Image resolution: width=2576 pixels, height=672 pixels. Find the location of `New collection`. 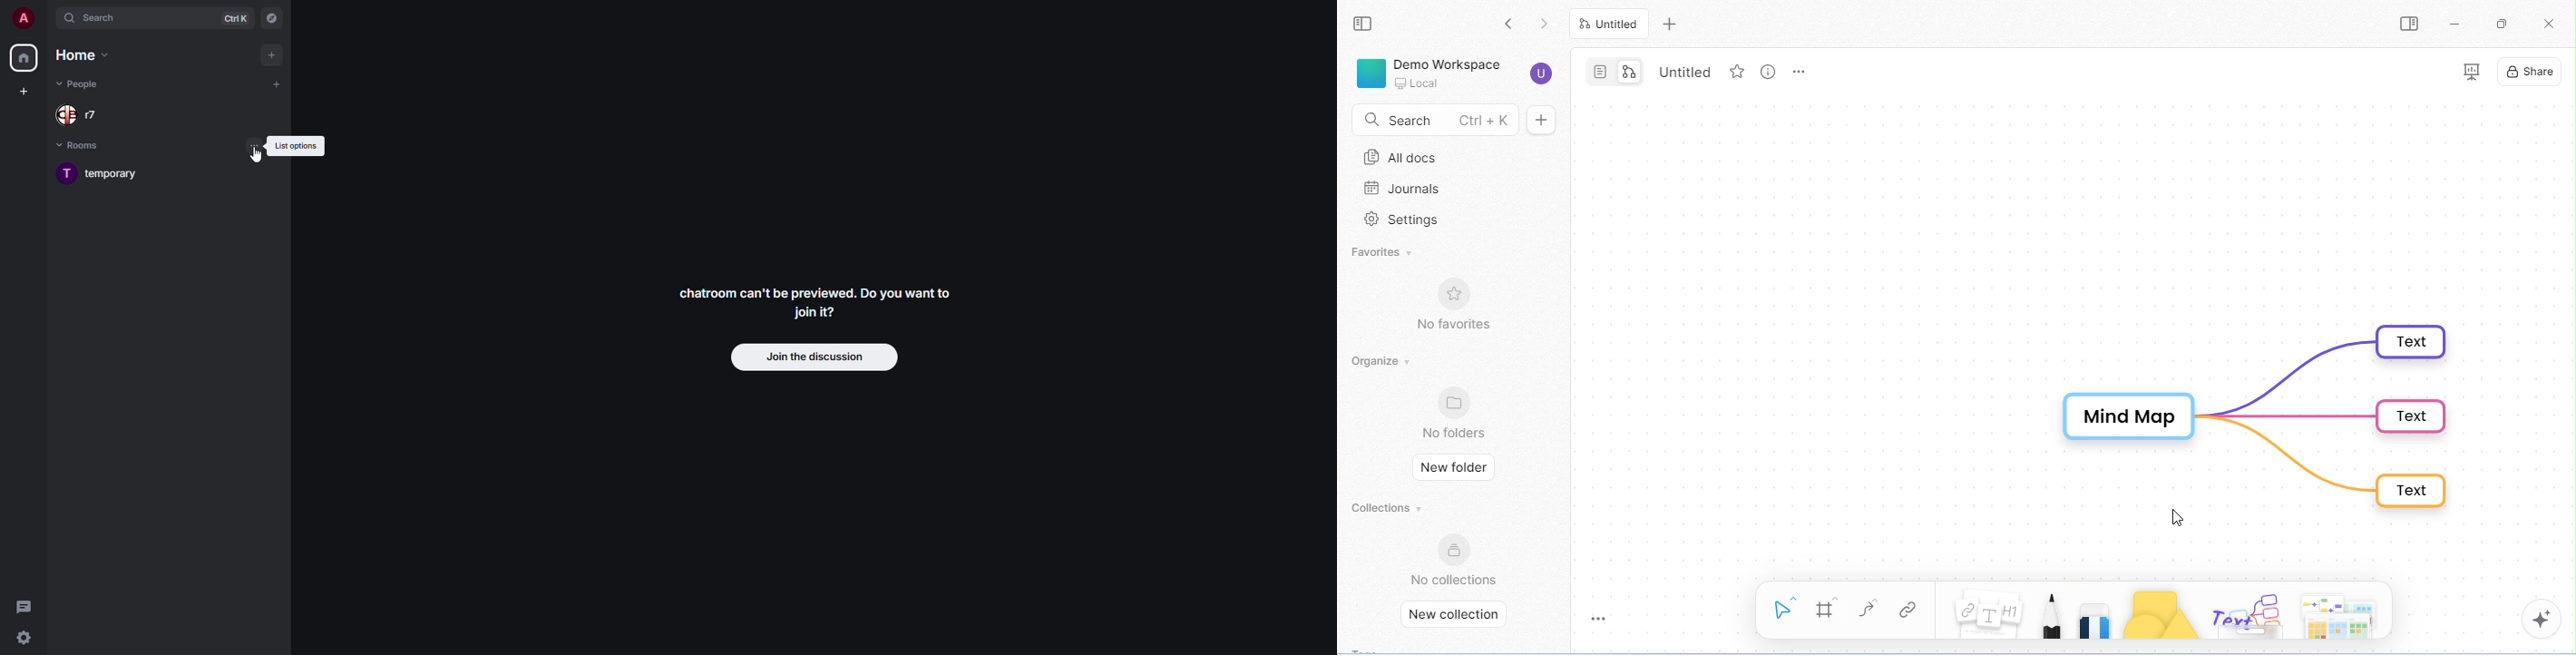

New collection is located at coordinates (1458, 615).